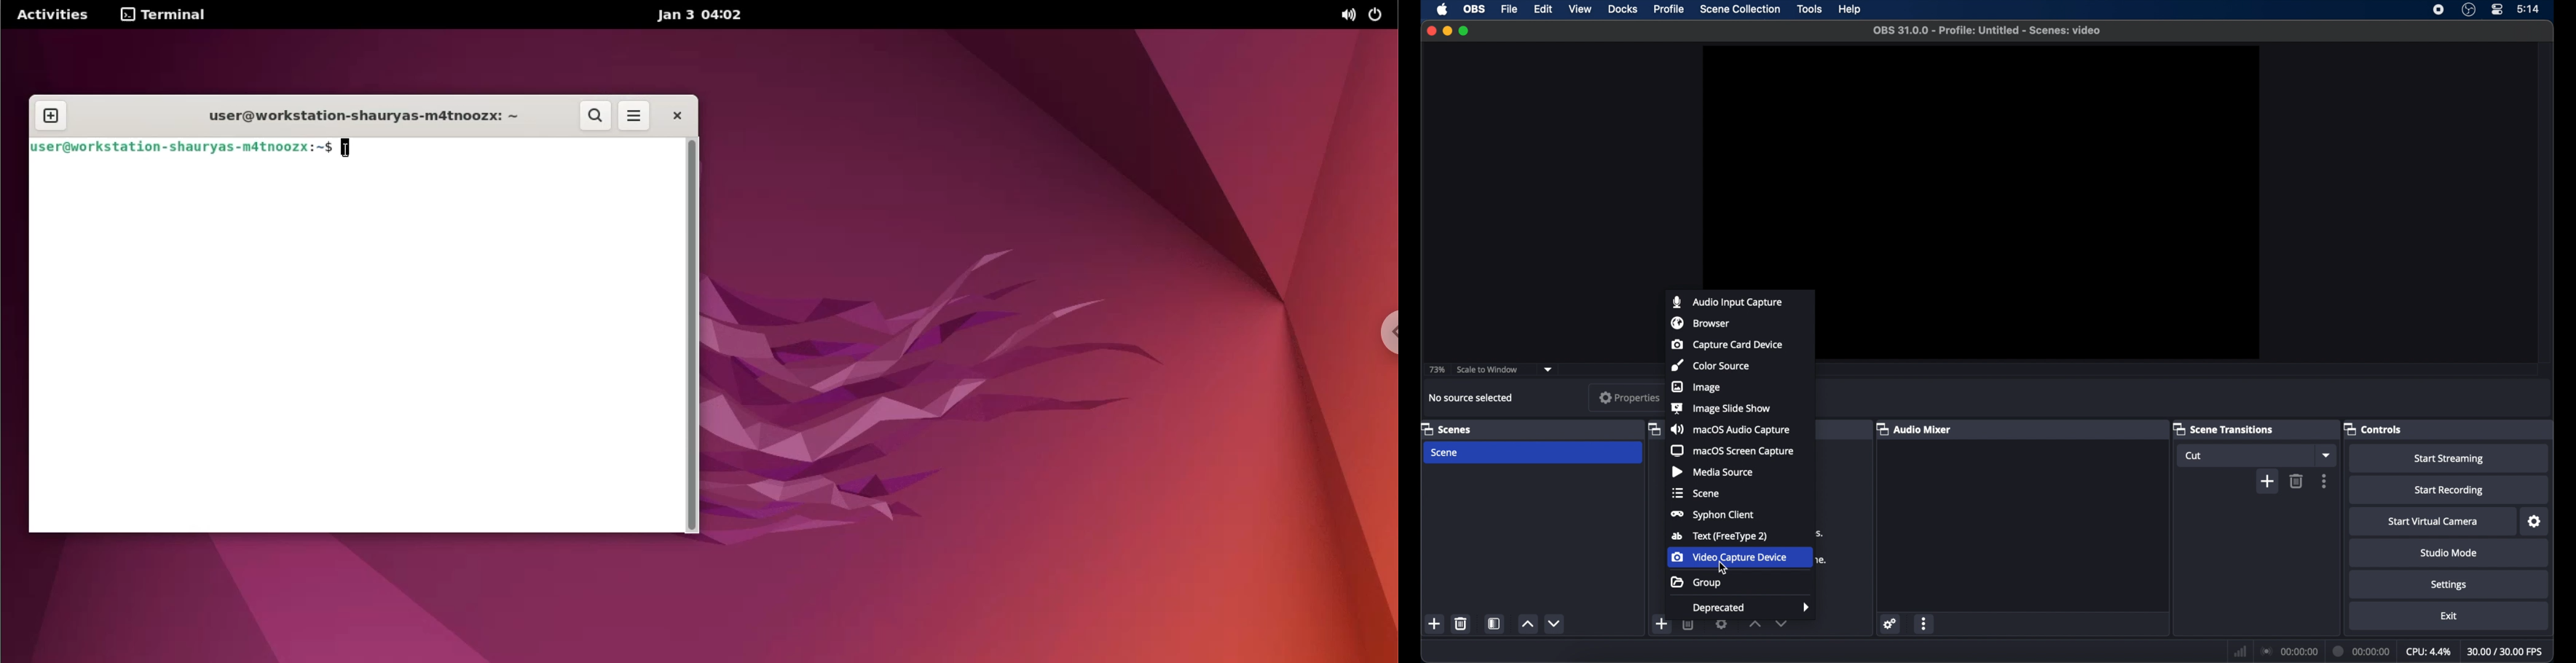 The width and height of the screenshot is (2576, 672). I want to click on profile, so click(1670, 9).